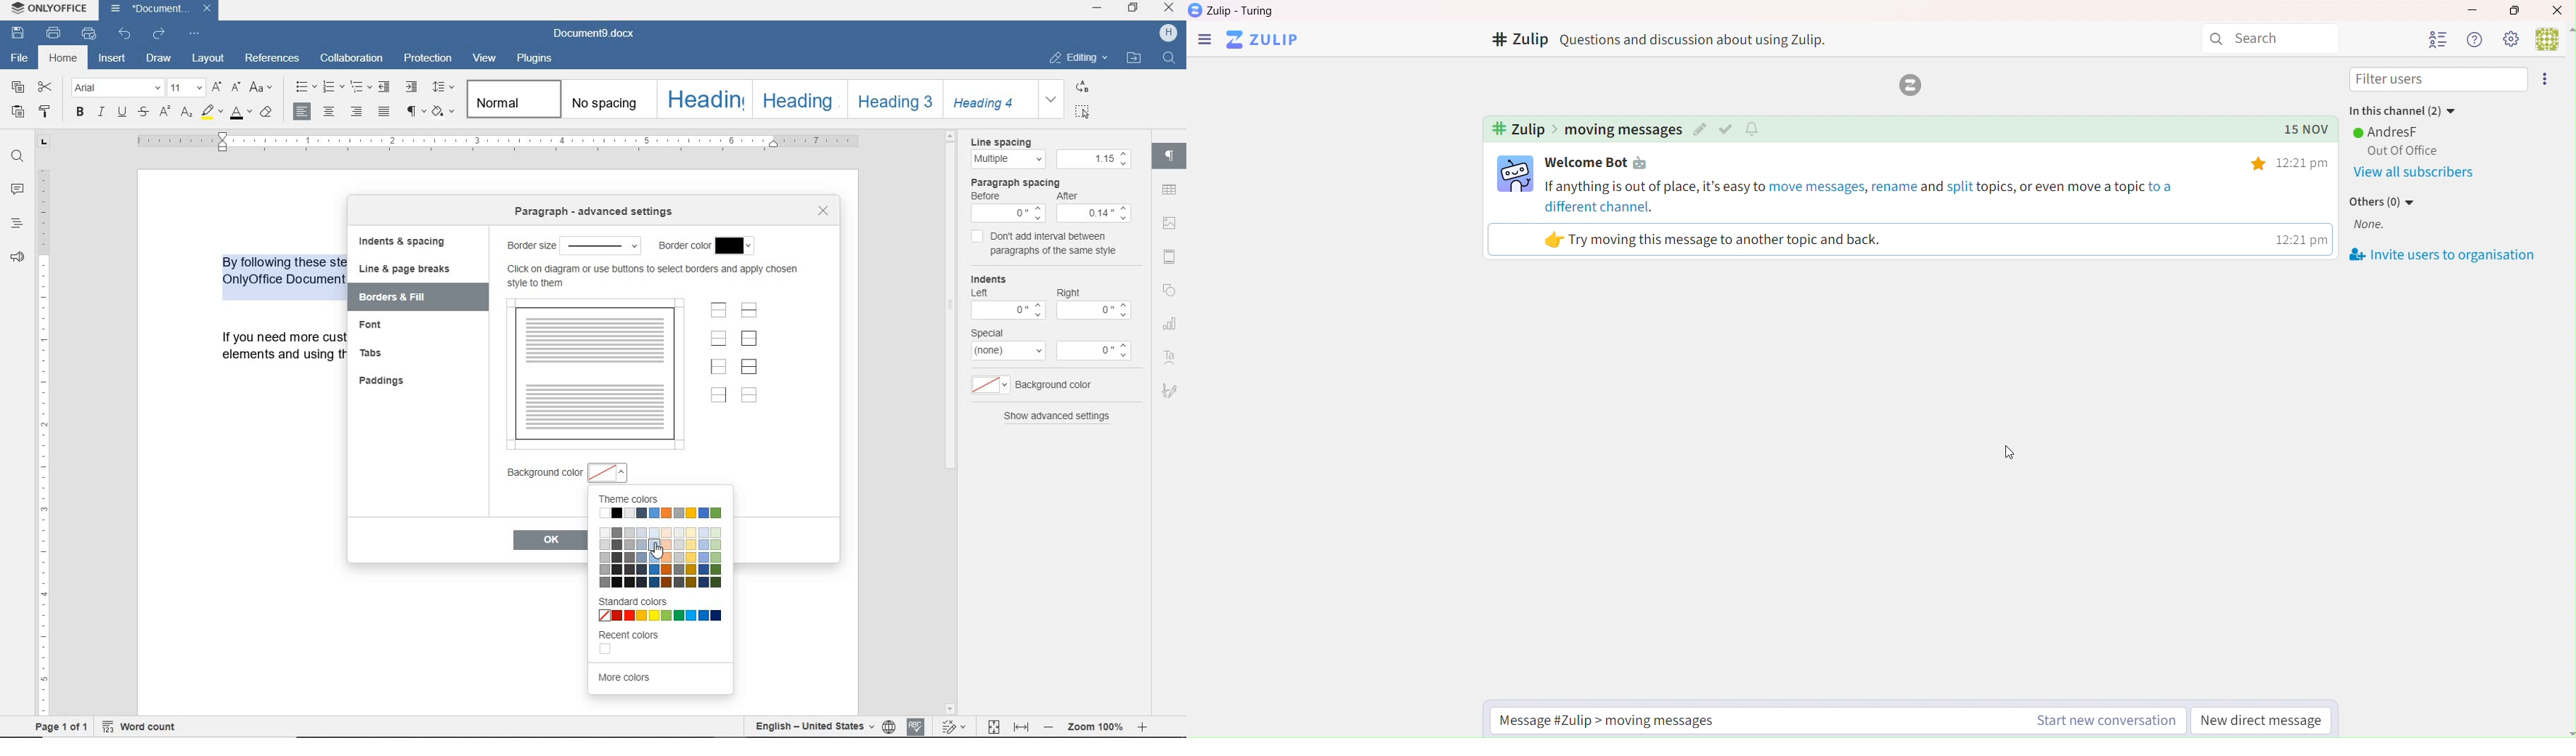 The width and height of the screenshot is (2576, 756). Describe the element at coordinates (2559, 9) in the screenshot. I see `Close` at that location.